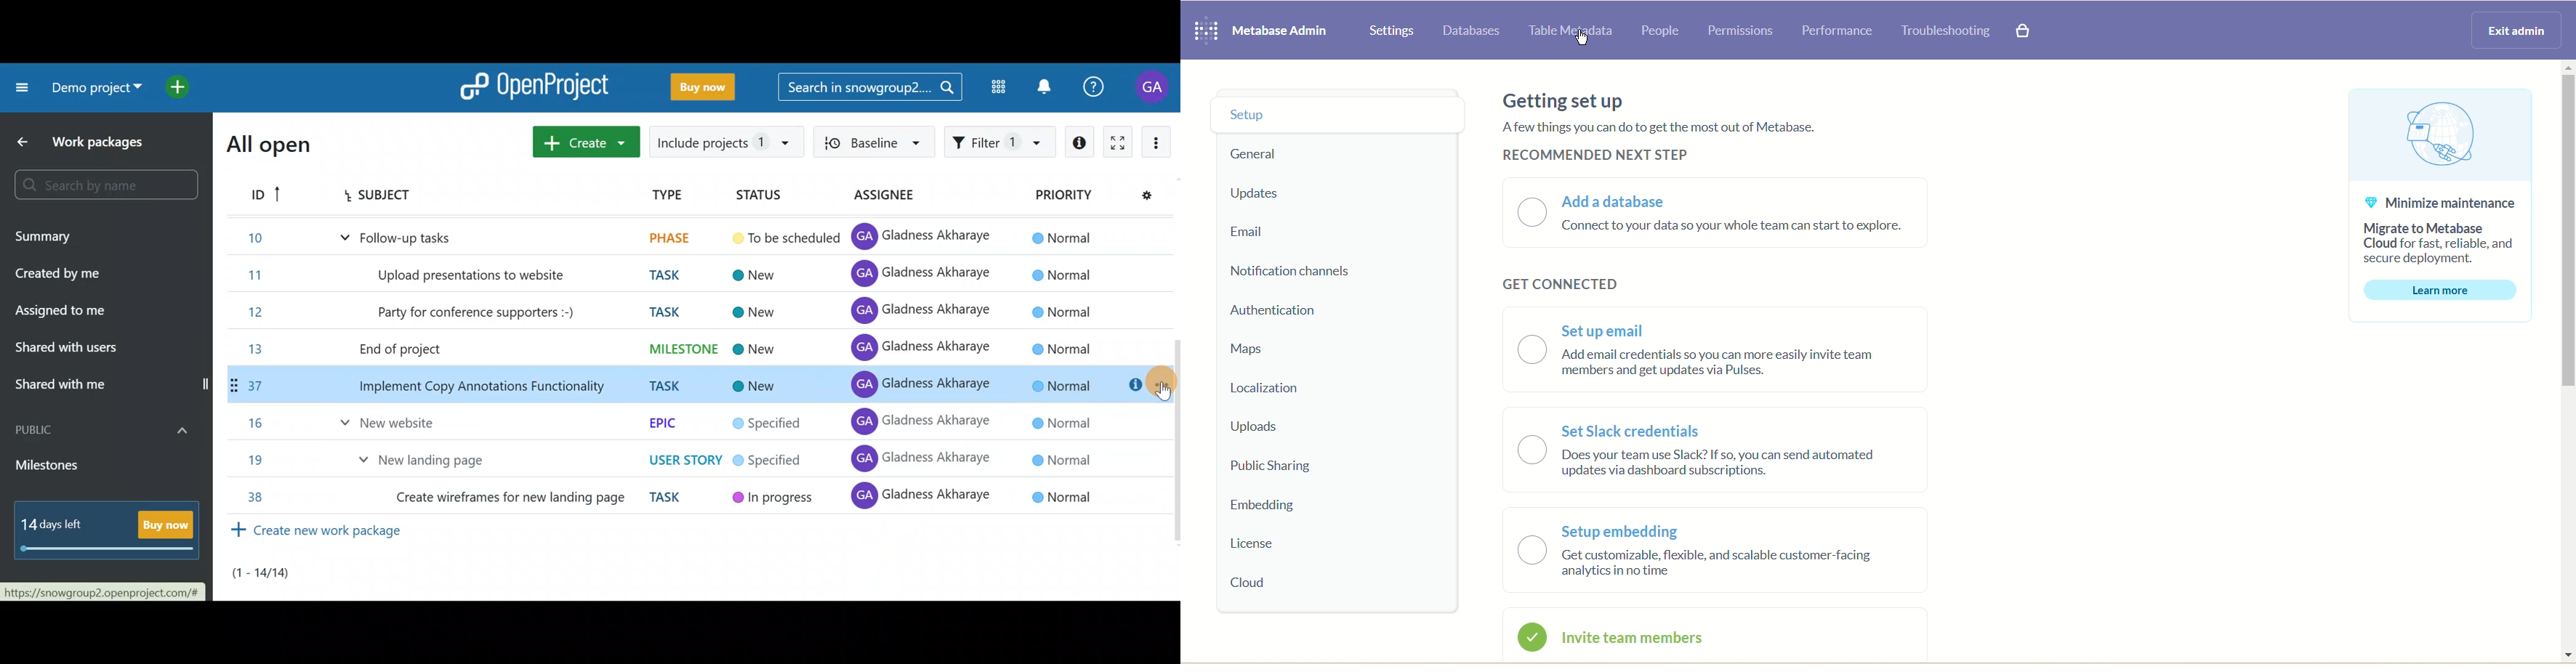  I want to click on OpenProject, so click(532, 85).